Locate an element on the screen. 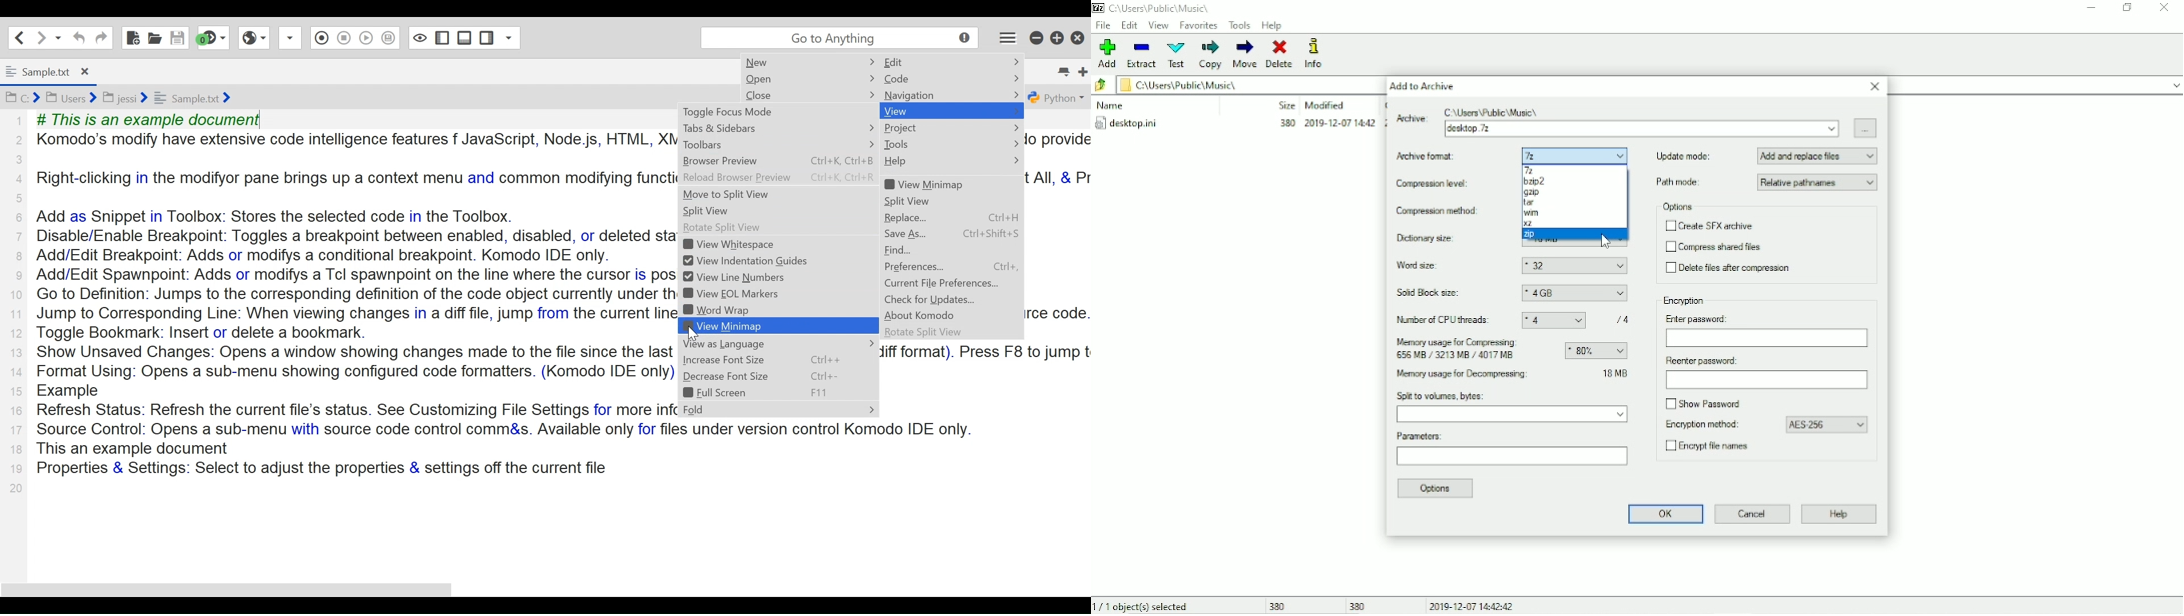 The image size is (2184, 616). Cursor is located at coordinates (1607, 242).